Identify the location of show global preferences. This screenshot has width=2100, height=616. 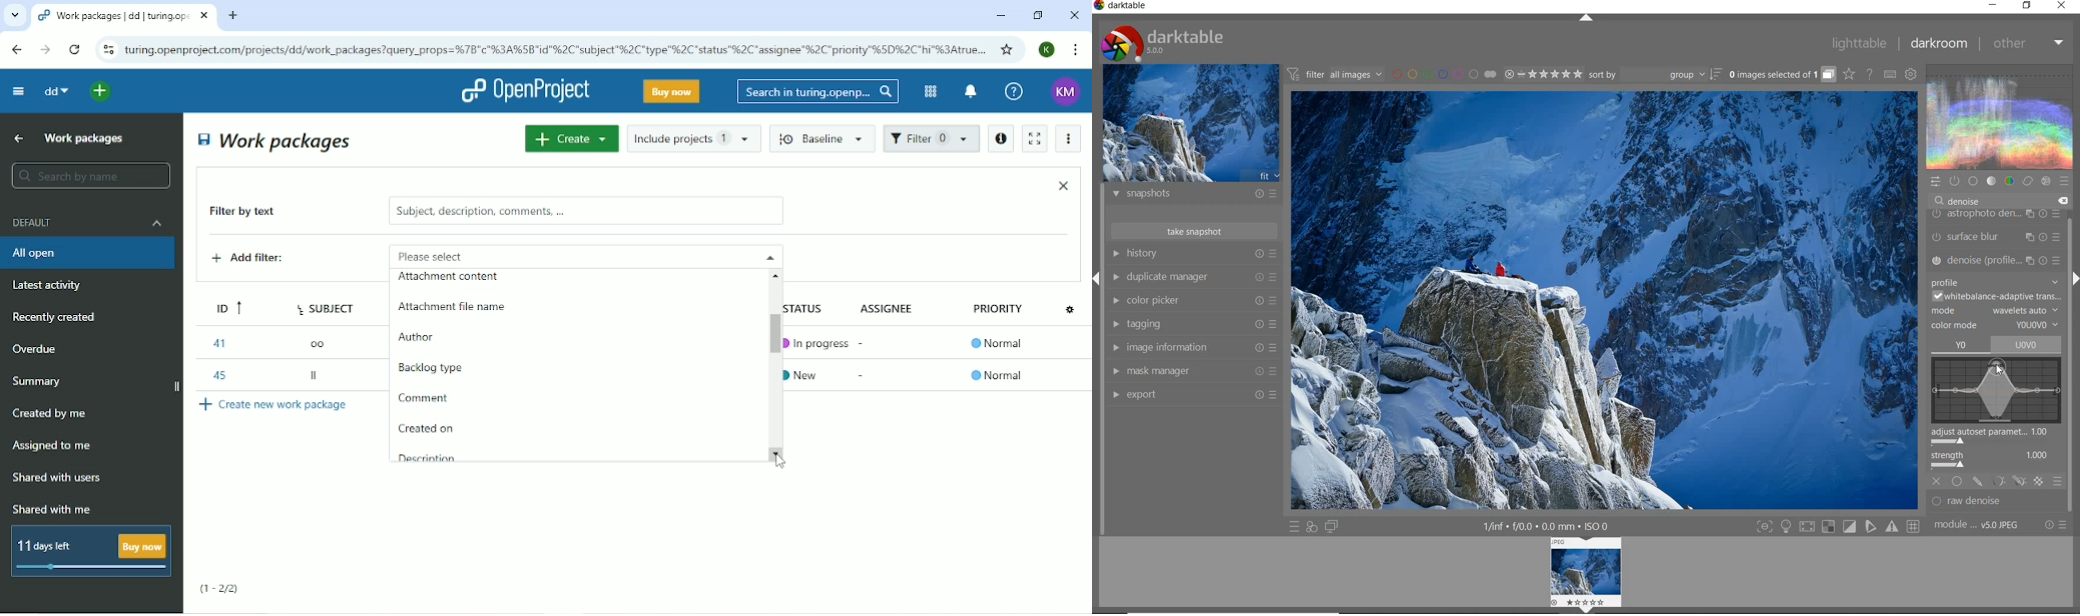
(1911, 74).